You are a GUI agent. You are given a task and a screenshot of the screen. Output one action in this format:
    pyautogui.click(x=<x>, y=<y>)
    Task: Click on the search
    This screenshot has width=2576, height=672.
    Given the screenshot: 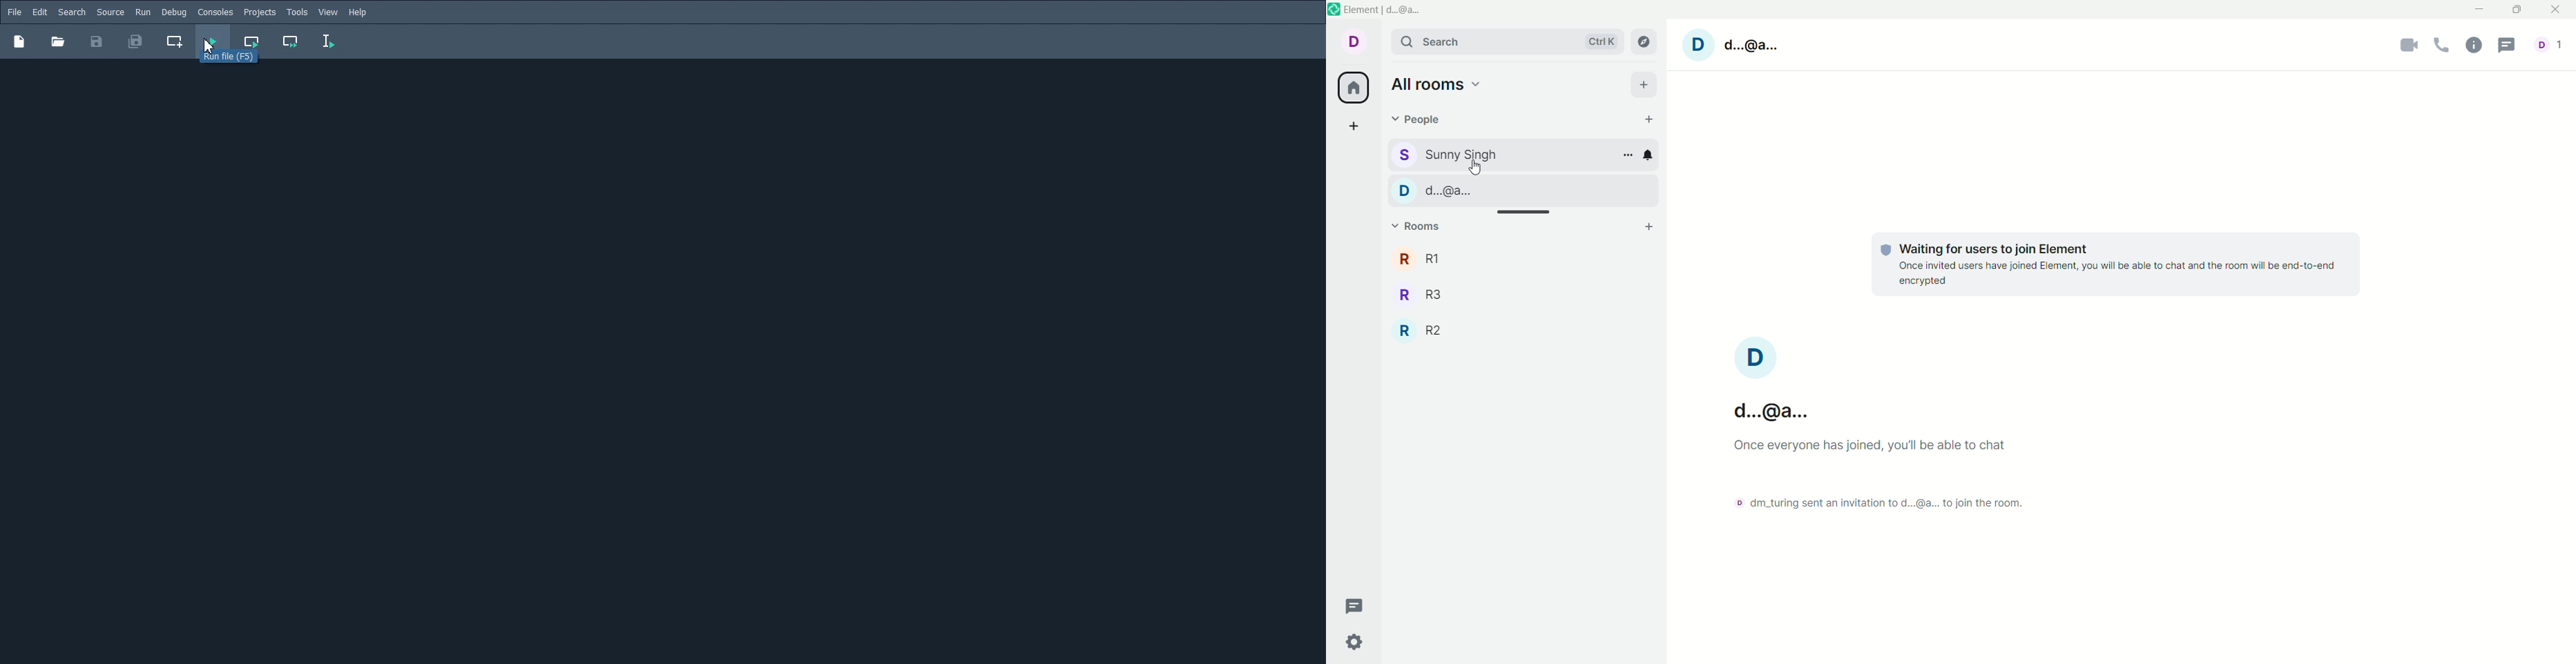 What is the action you would take?
    pyautogui.click(x=1508, y=42)
    